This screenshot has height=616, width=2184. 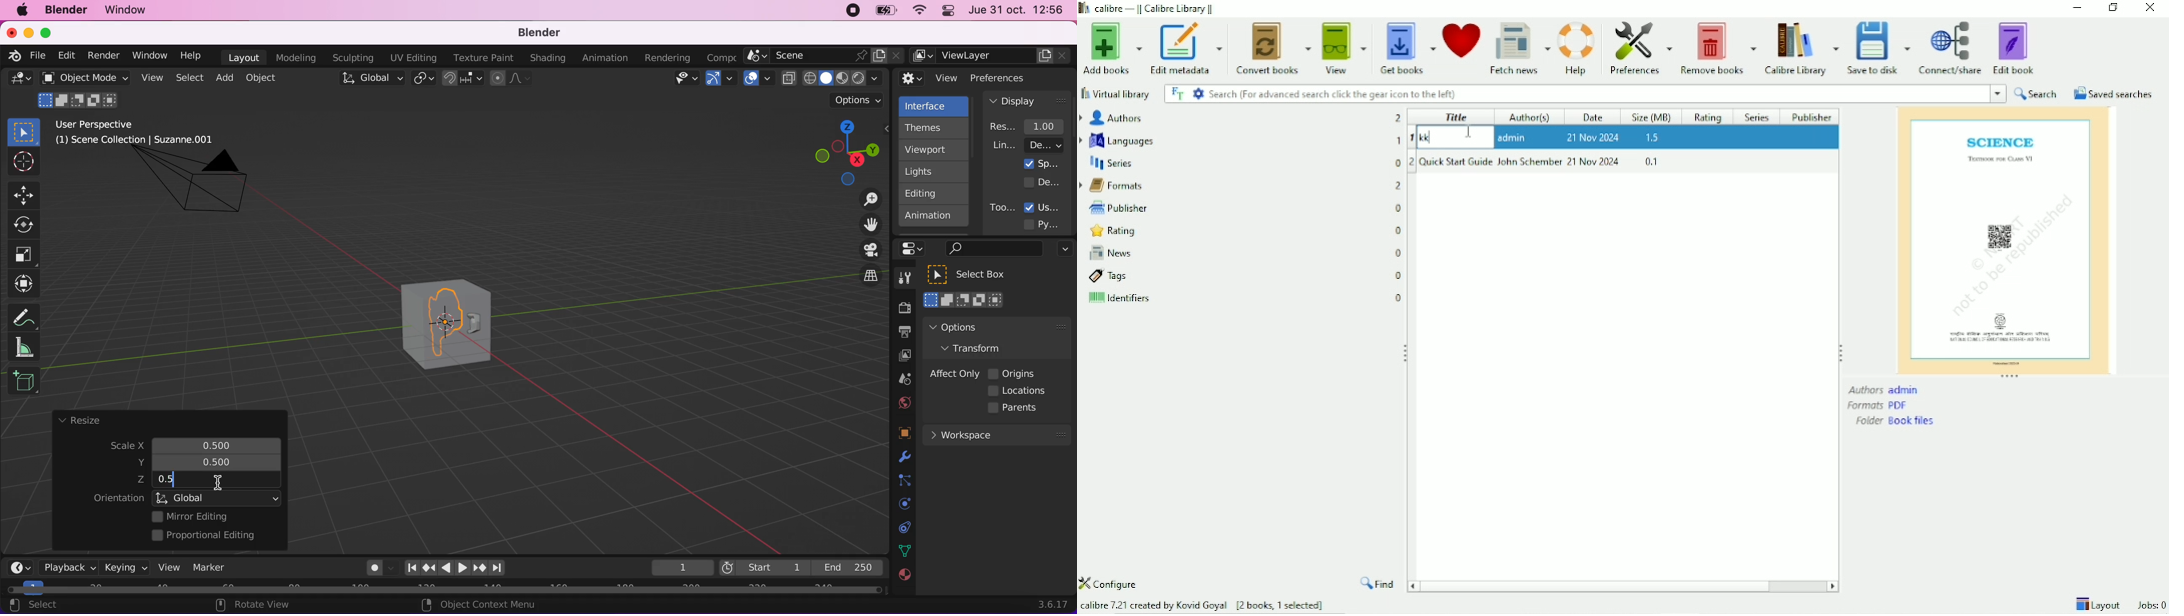 What do you see at coordinates (1624, 587) in the screenshot?
I see `Horizontal scrollbar` at bounding box center [1624, 587].